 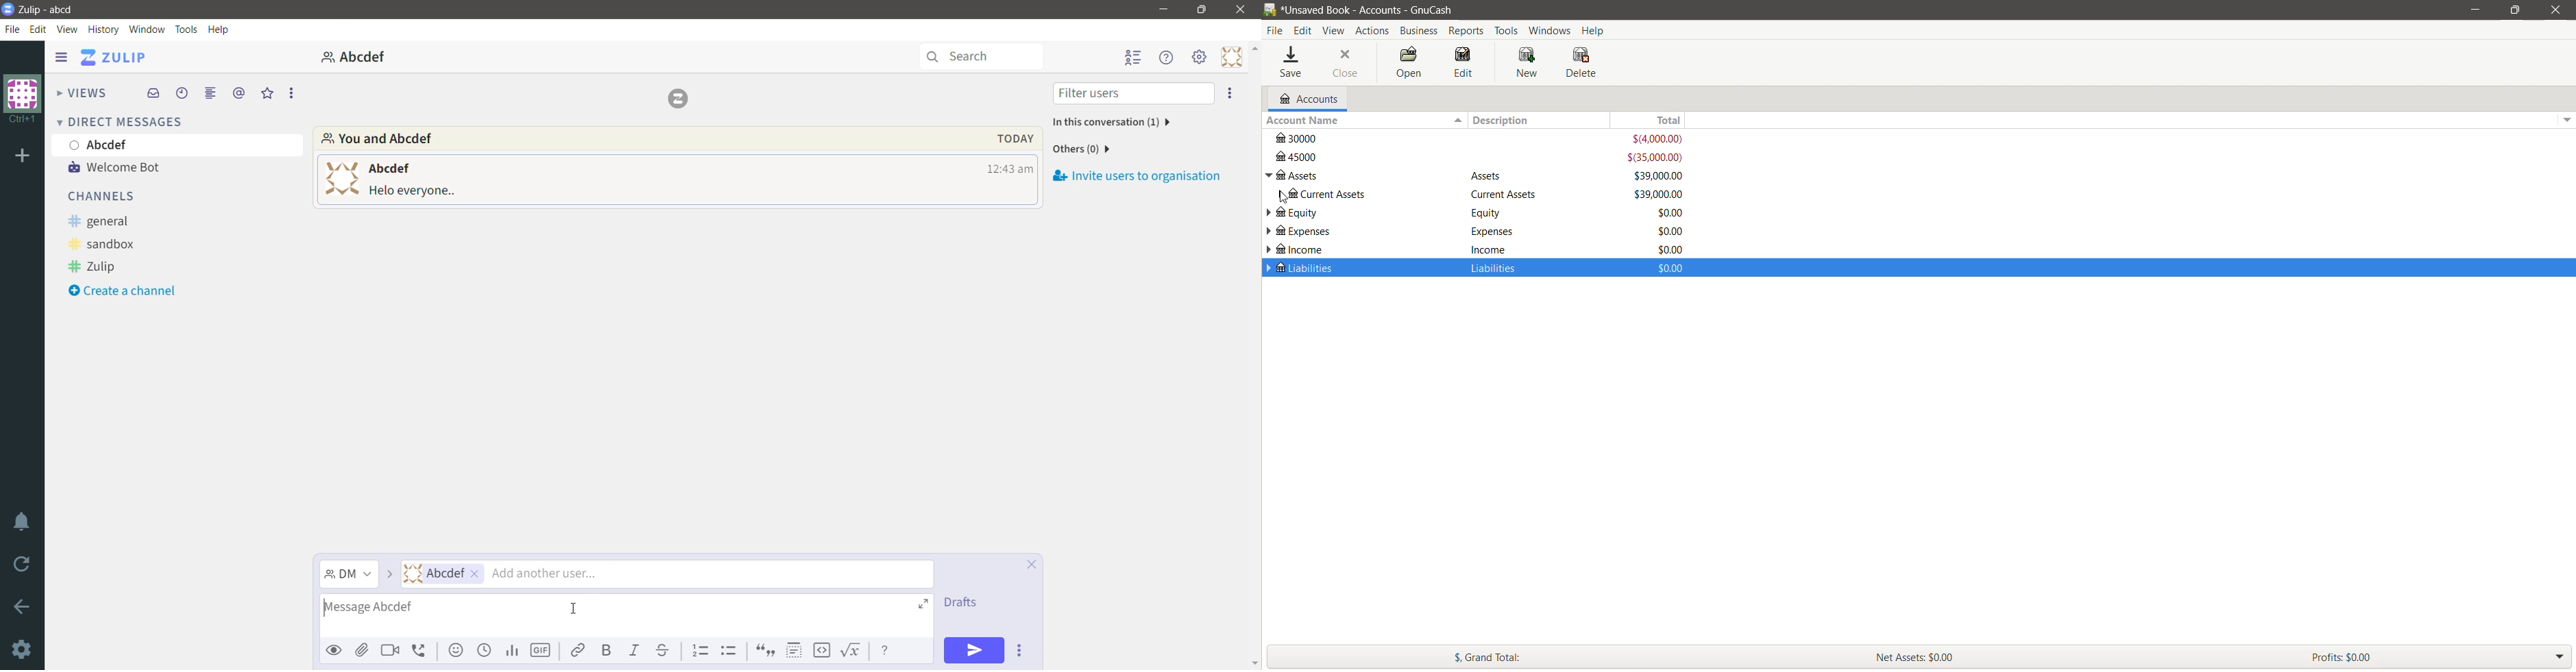 What do you see at coordinates (2554, 10) in the screenshot?
I see `Close` at bounding box center [2554, 10].